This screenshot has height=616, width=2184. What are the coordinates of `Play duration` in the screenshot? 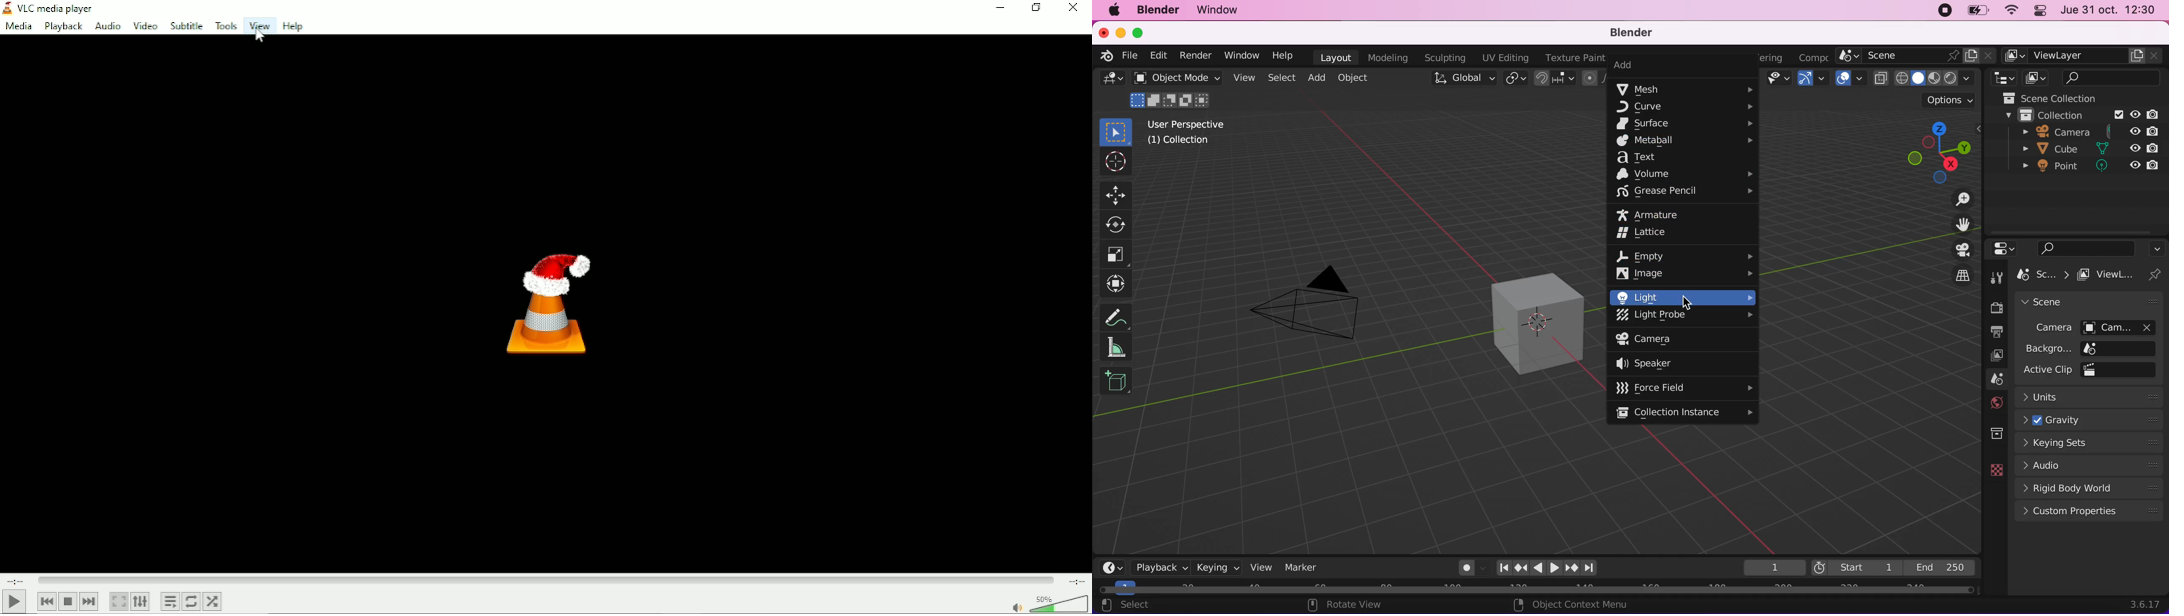 It's located at (544, 578).